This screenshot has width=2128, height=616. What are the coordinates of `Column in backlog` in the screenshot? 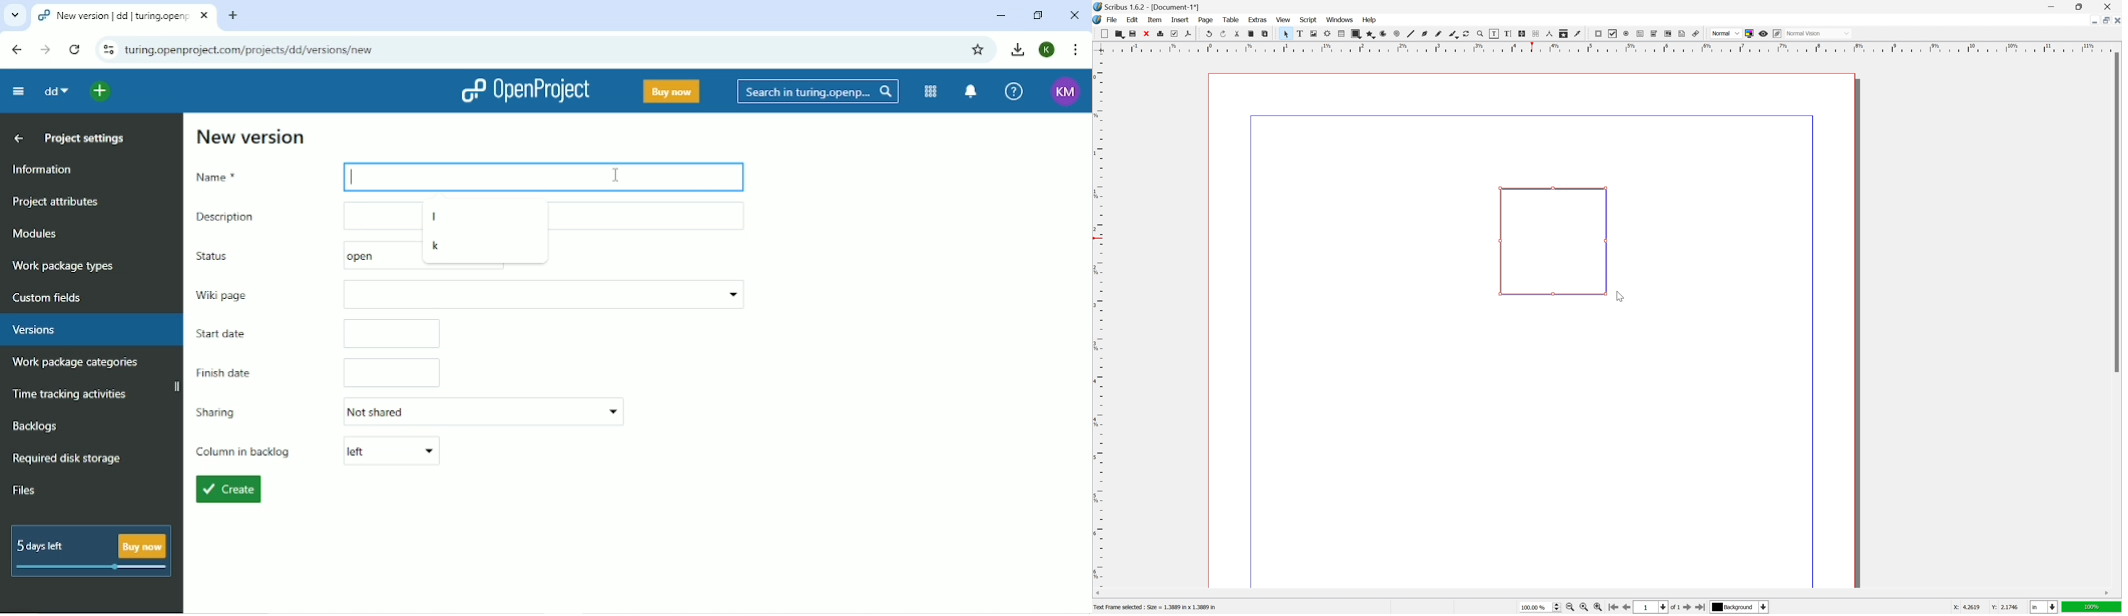 It's located at (318, 451).